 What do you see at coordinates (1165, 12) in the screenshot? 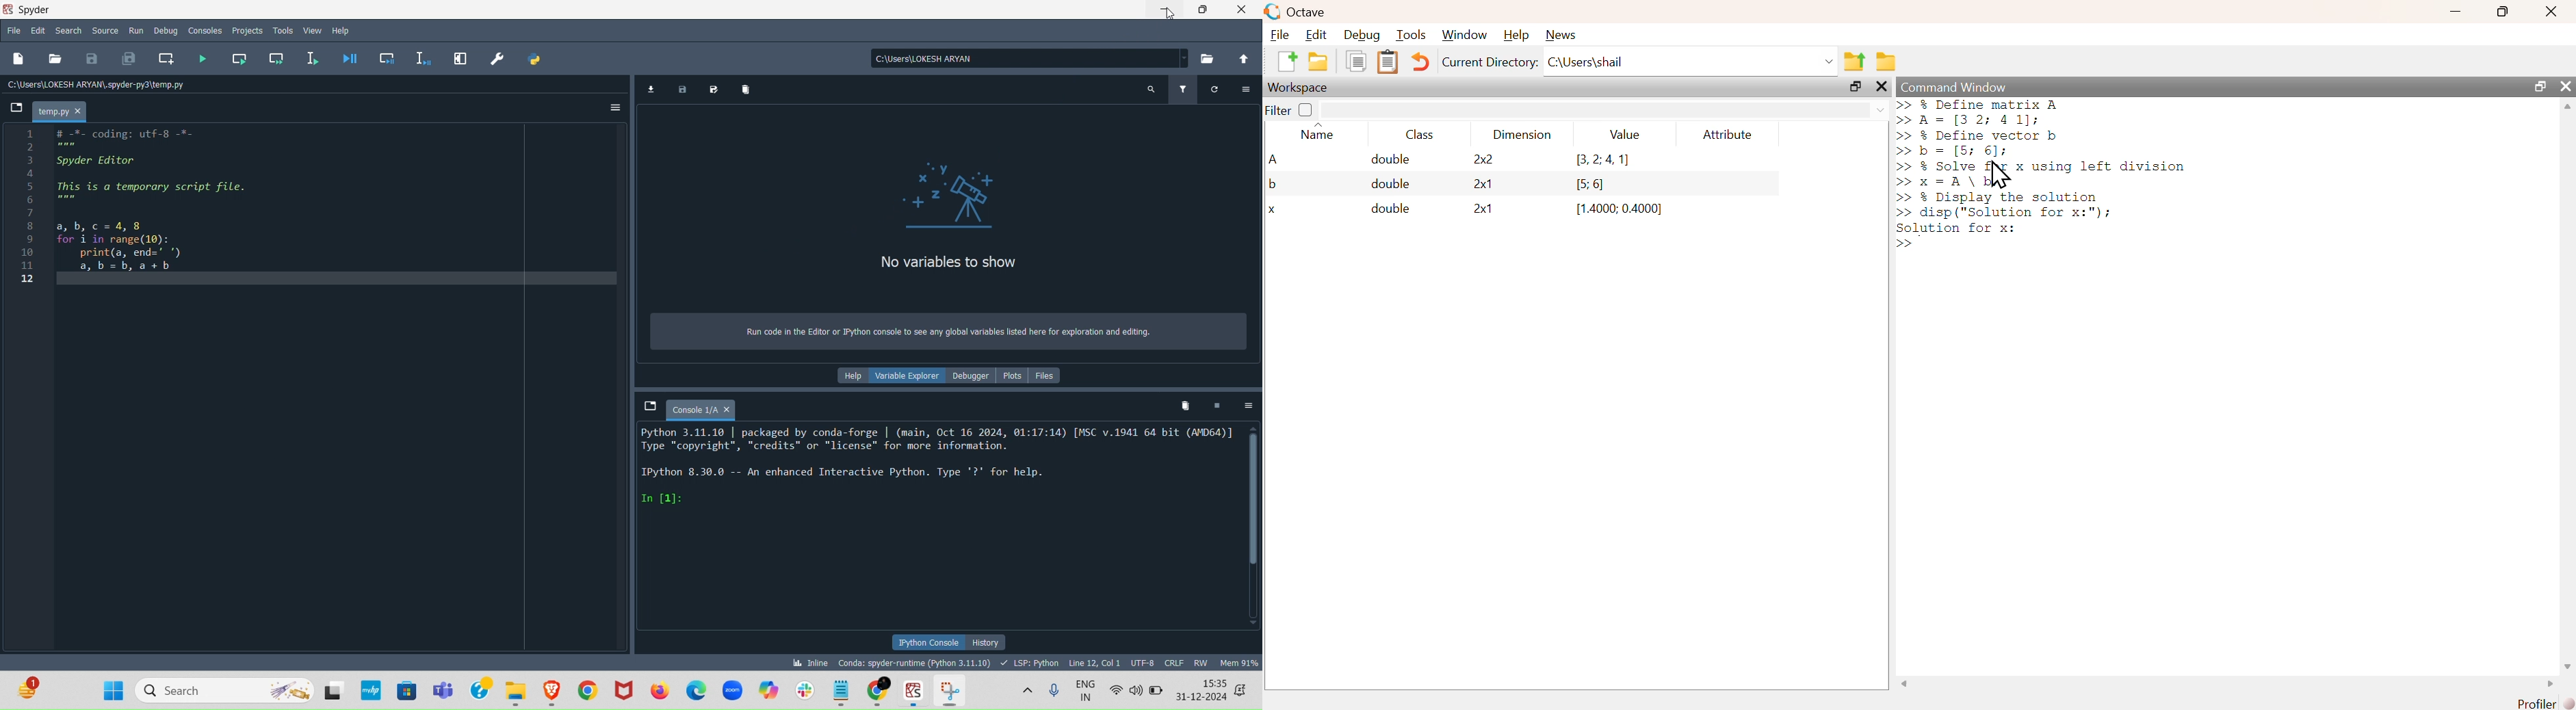
I see `Minimize` at bounding box center [1165, 12].